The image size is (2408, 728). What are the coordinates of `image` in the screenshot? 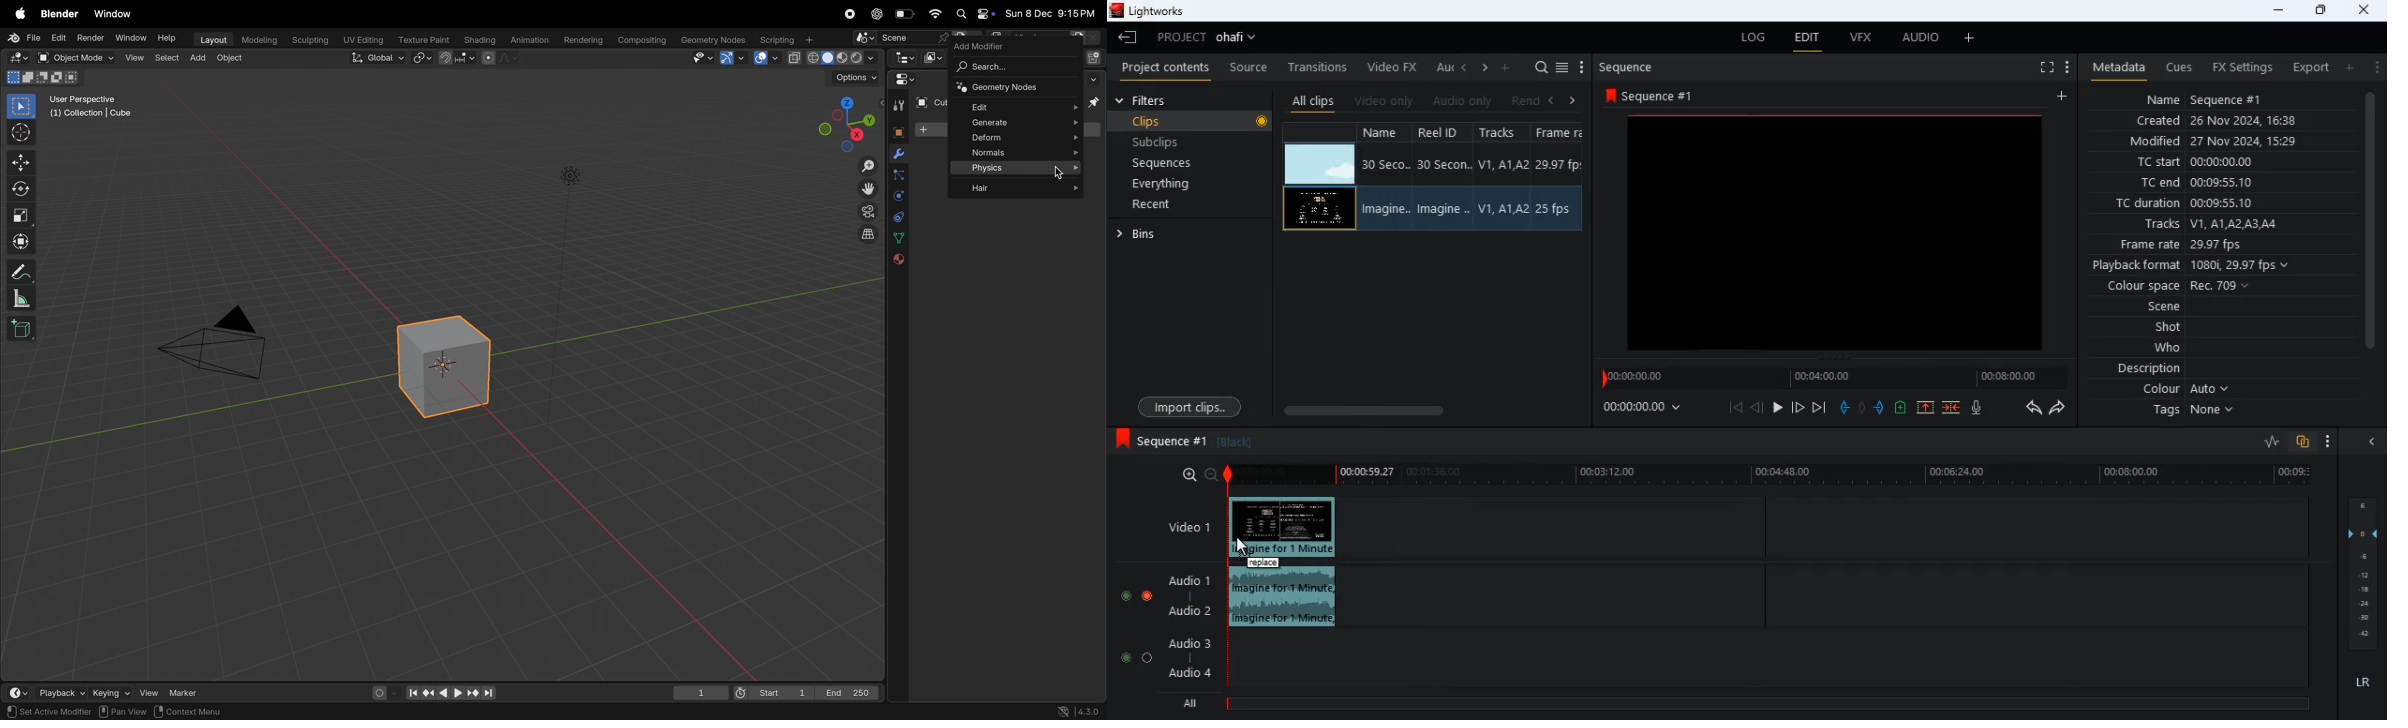 It's located at (1319, 210).